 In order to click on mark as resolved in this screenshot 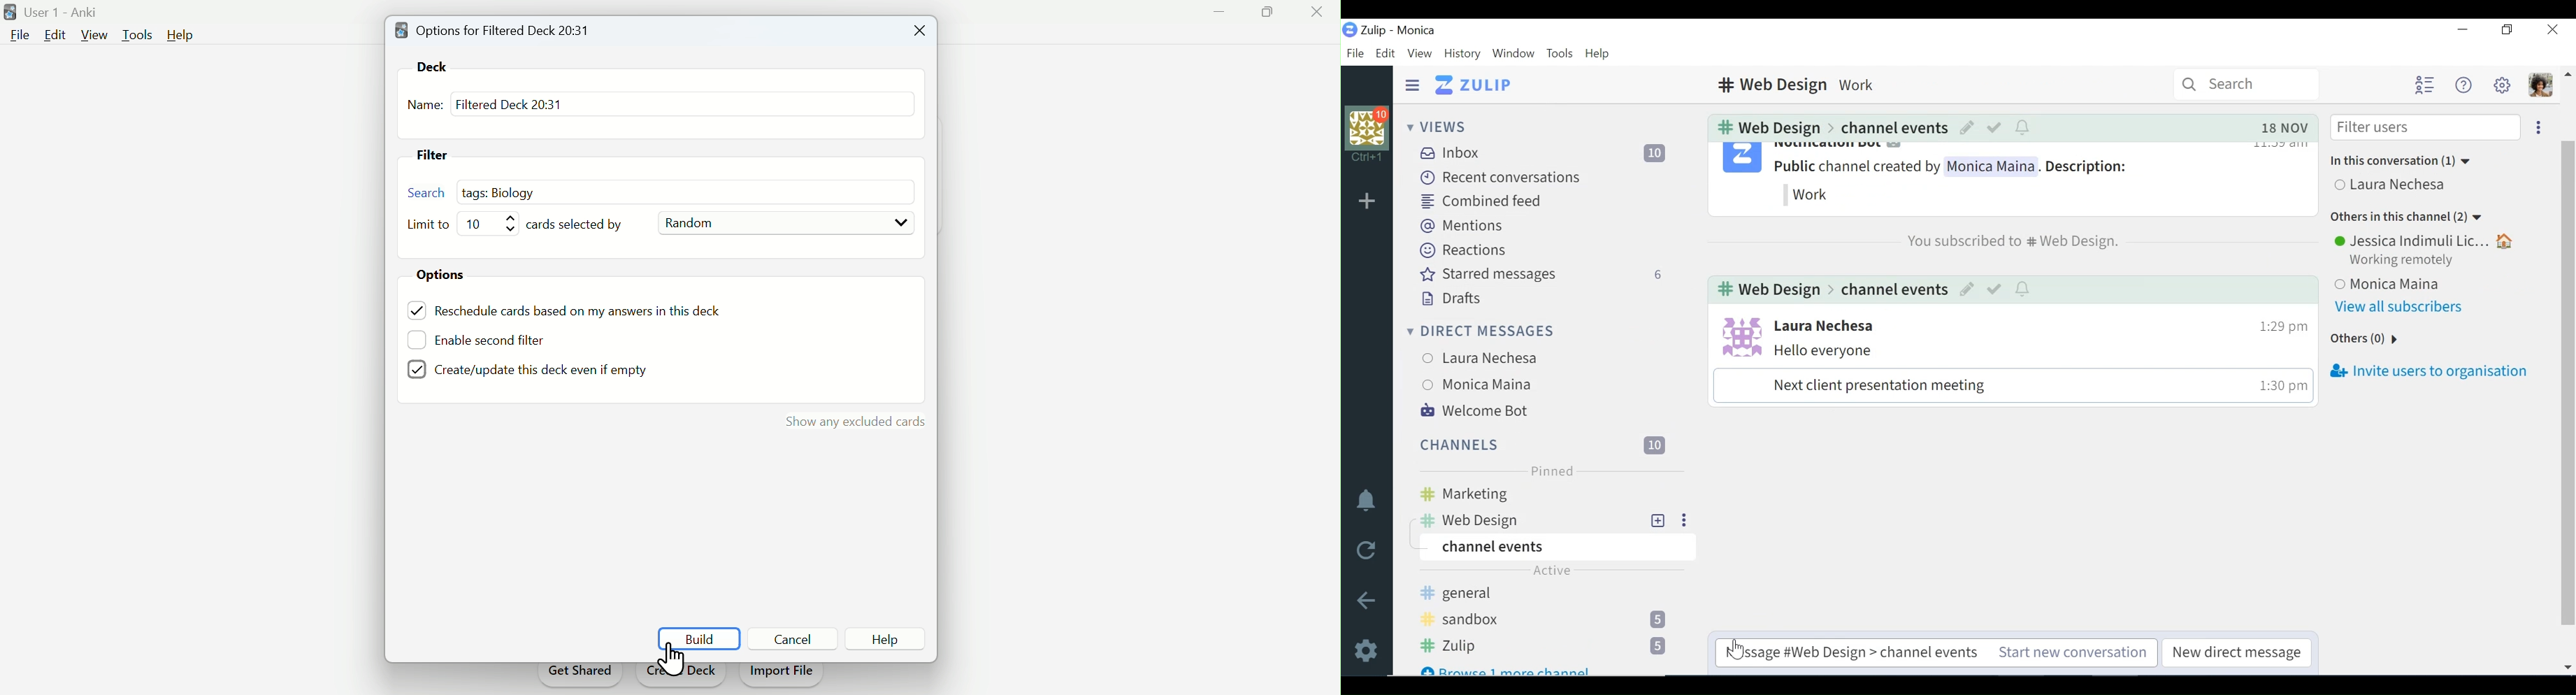, I will do `click(1995, 290)`.